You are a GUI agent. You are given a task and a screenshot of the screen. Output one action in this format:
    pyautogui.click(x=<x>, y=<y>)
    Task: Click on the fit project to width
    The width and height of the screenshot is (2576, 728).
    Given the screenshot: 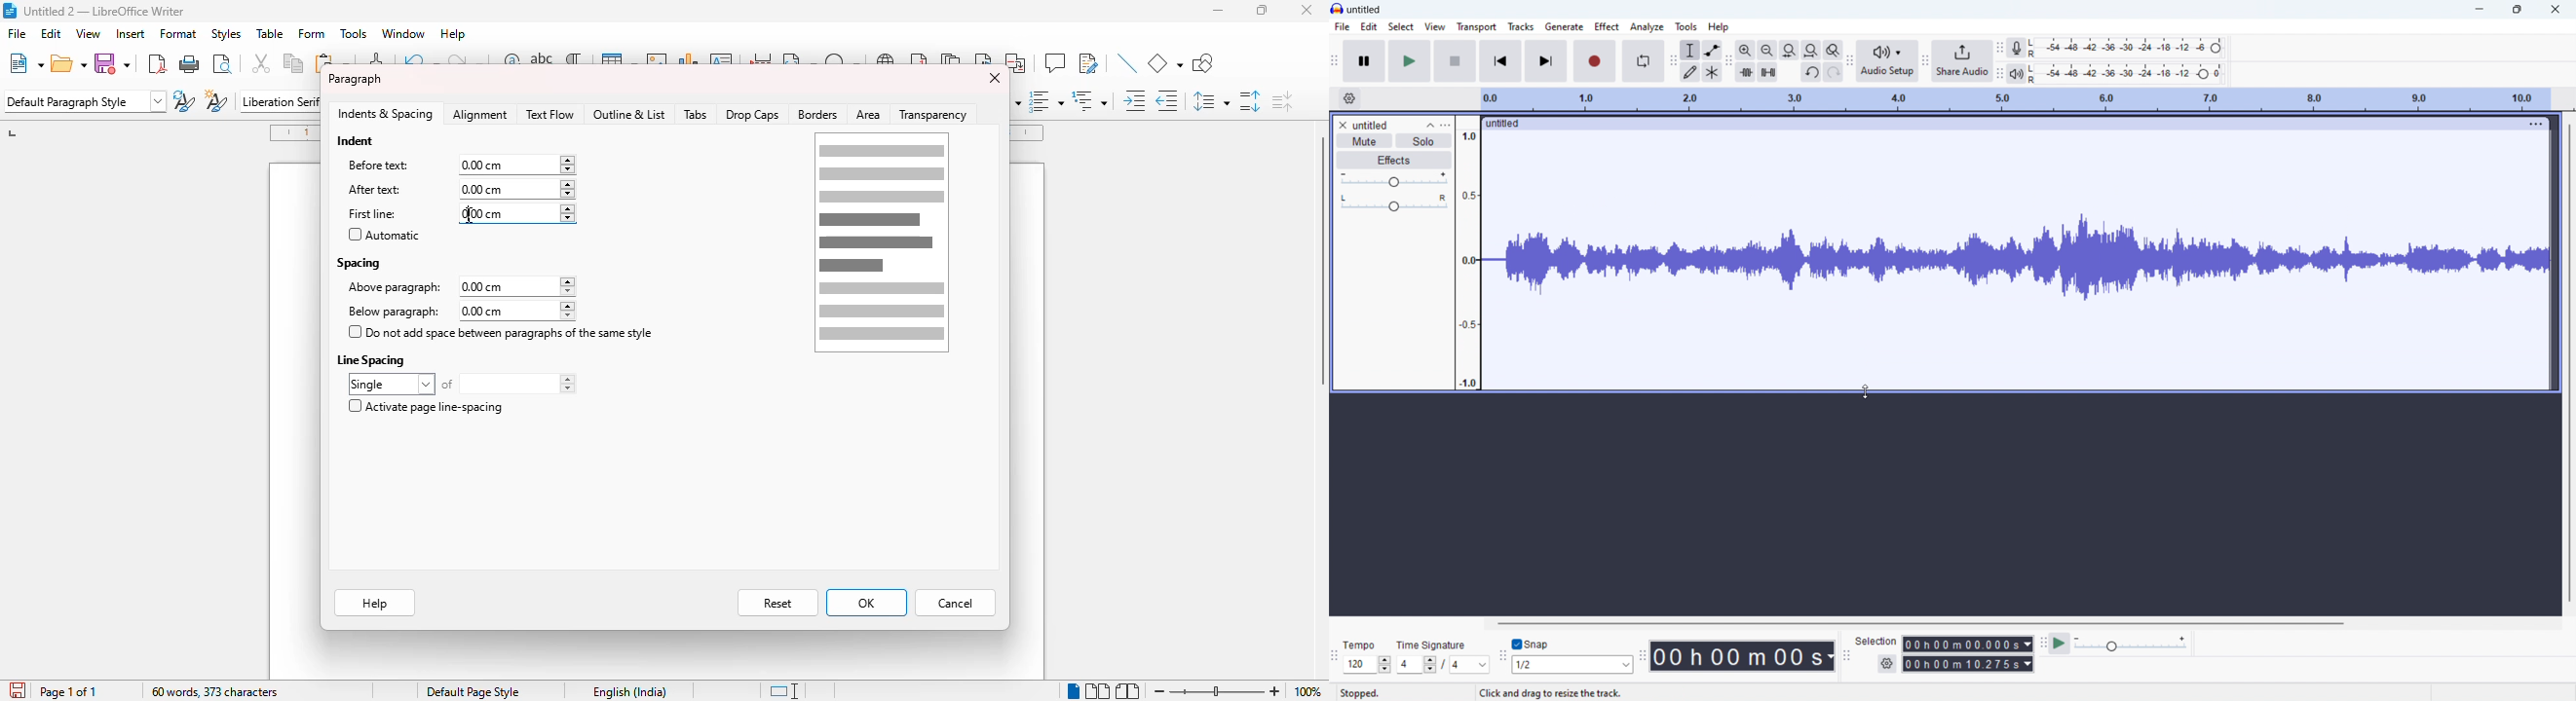 What is the action you would take?
    pyautogui.click(x=1812, y=50)
    